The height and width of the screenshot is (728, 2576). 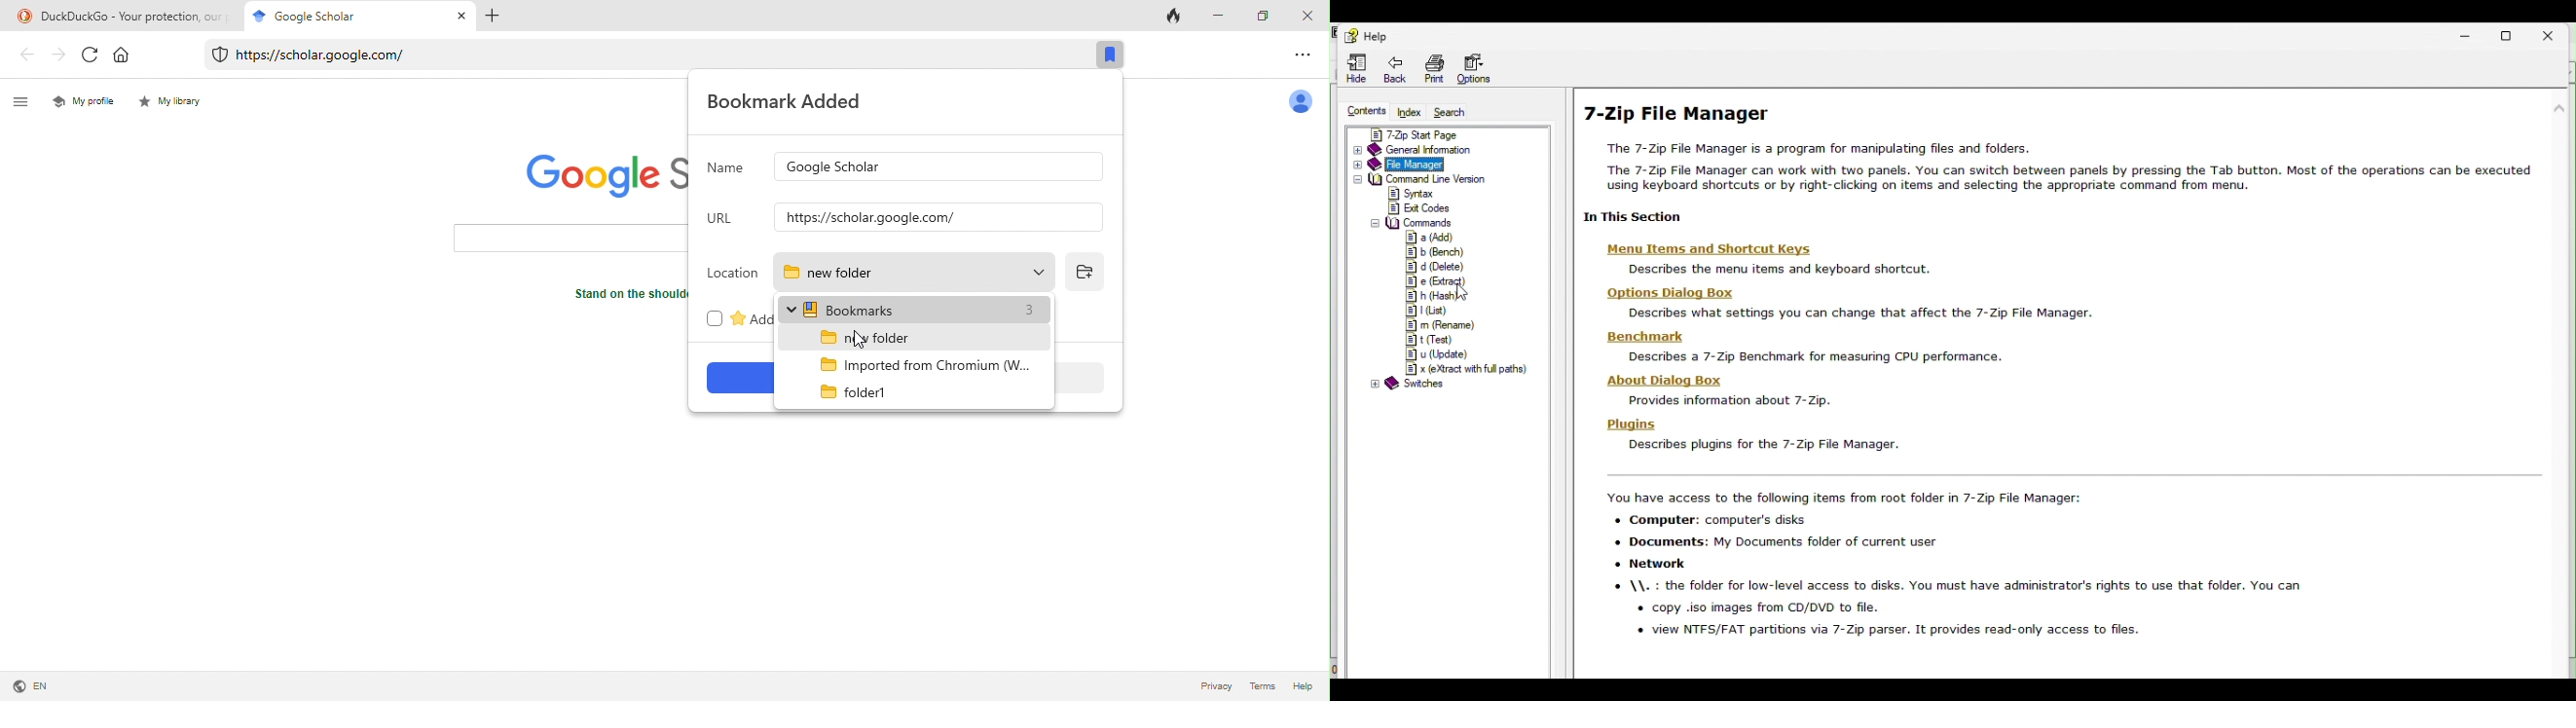 What do you see at coordinates (938, 220) in the screenshot?
I see `input url` at bounding box center [938, 220].